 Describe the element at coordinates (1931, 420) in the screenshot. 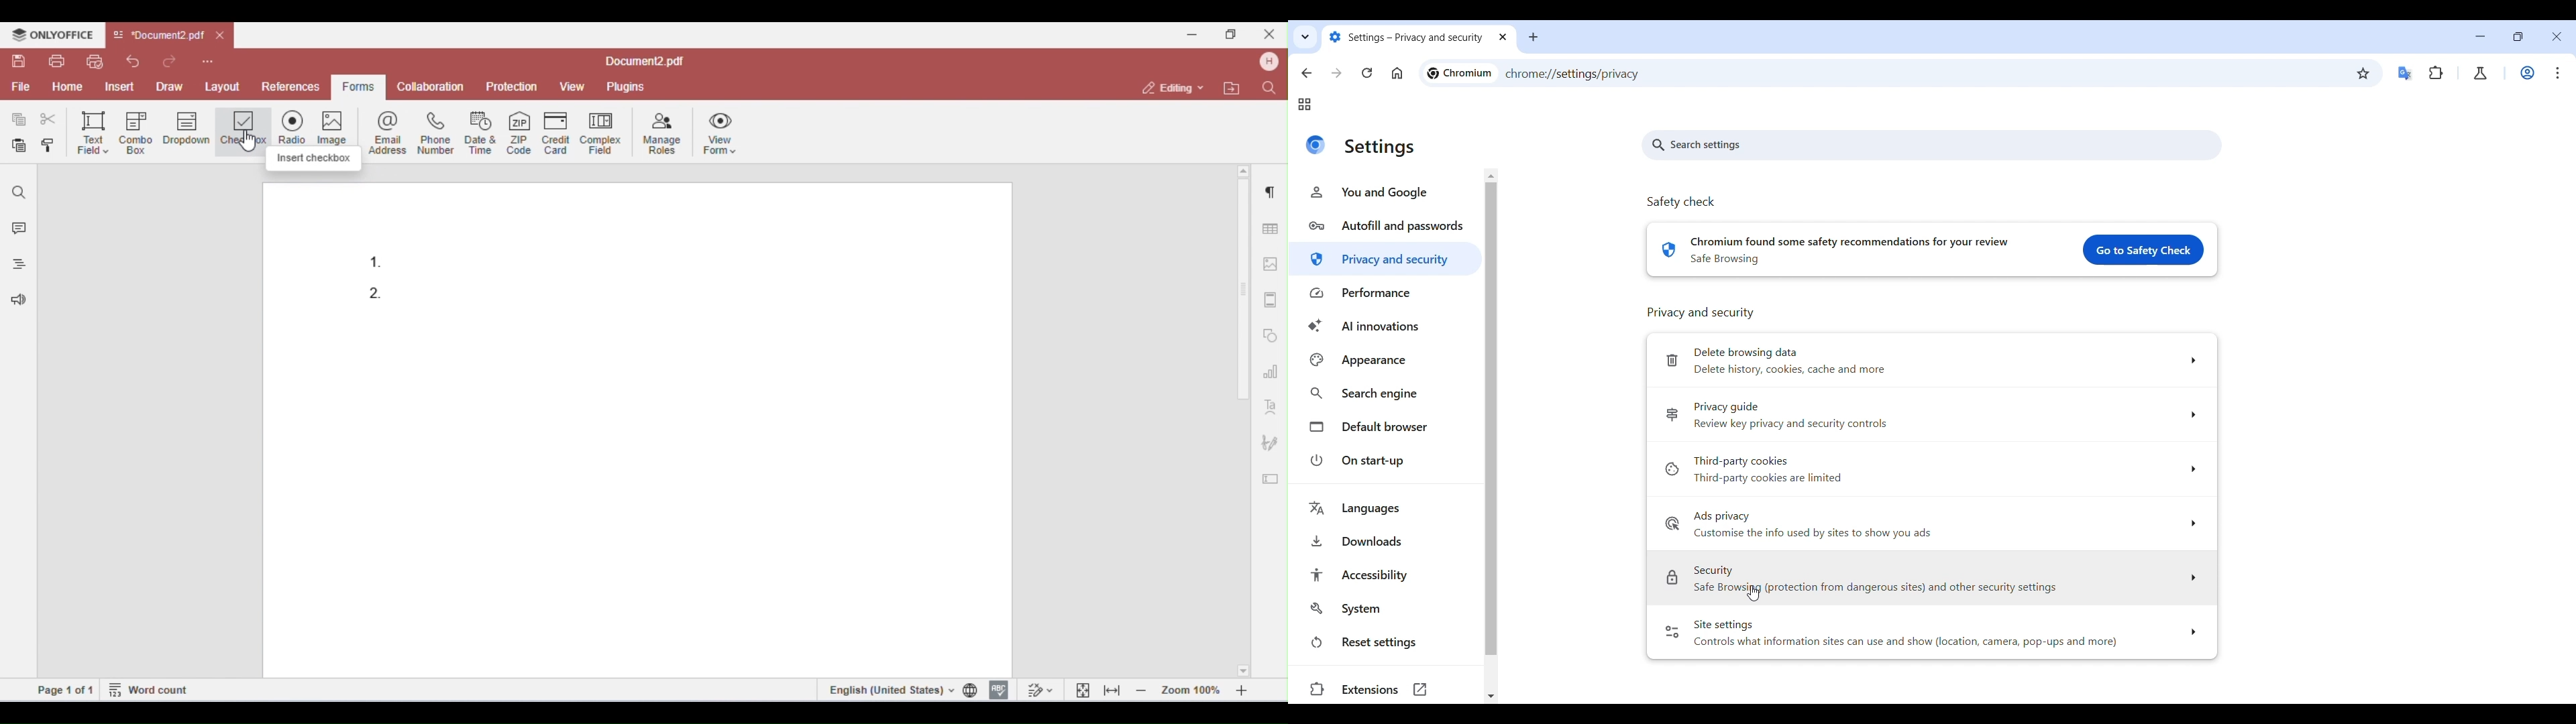

I see `Privacy guide Review key privacy and security controls` at that location.